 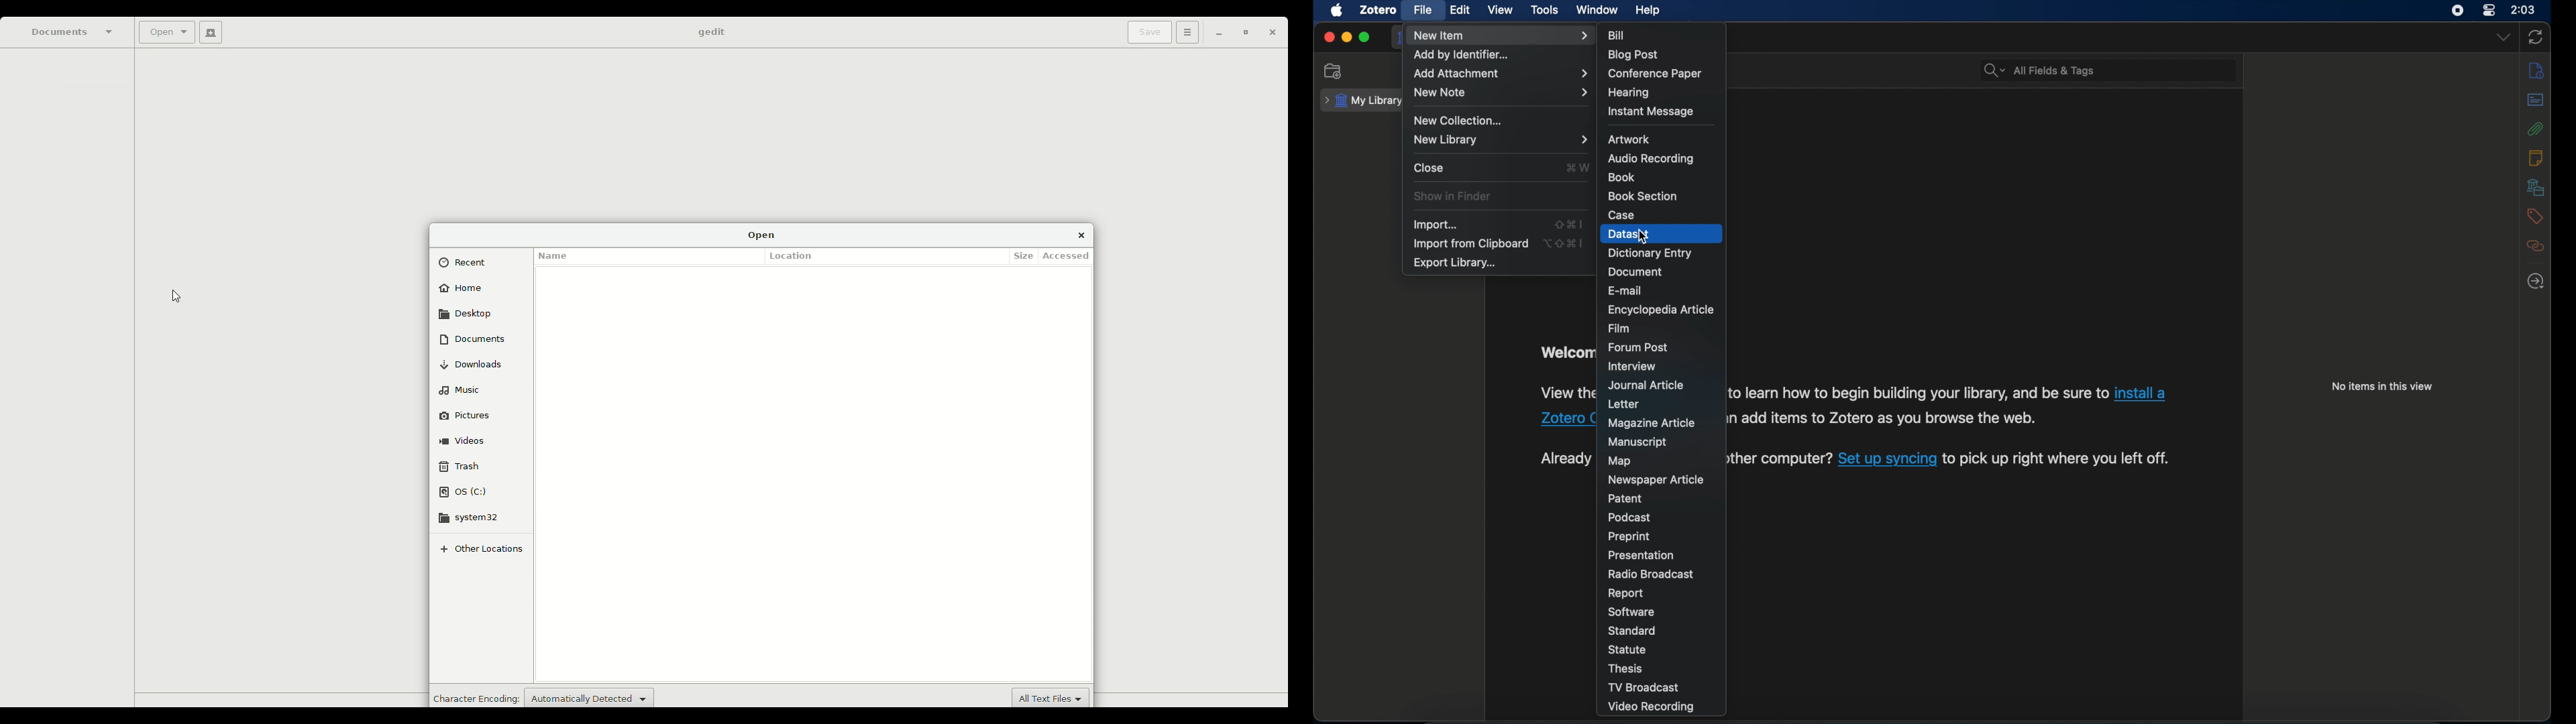 I want to click on maximize, so click(x=1365, y=38).